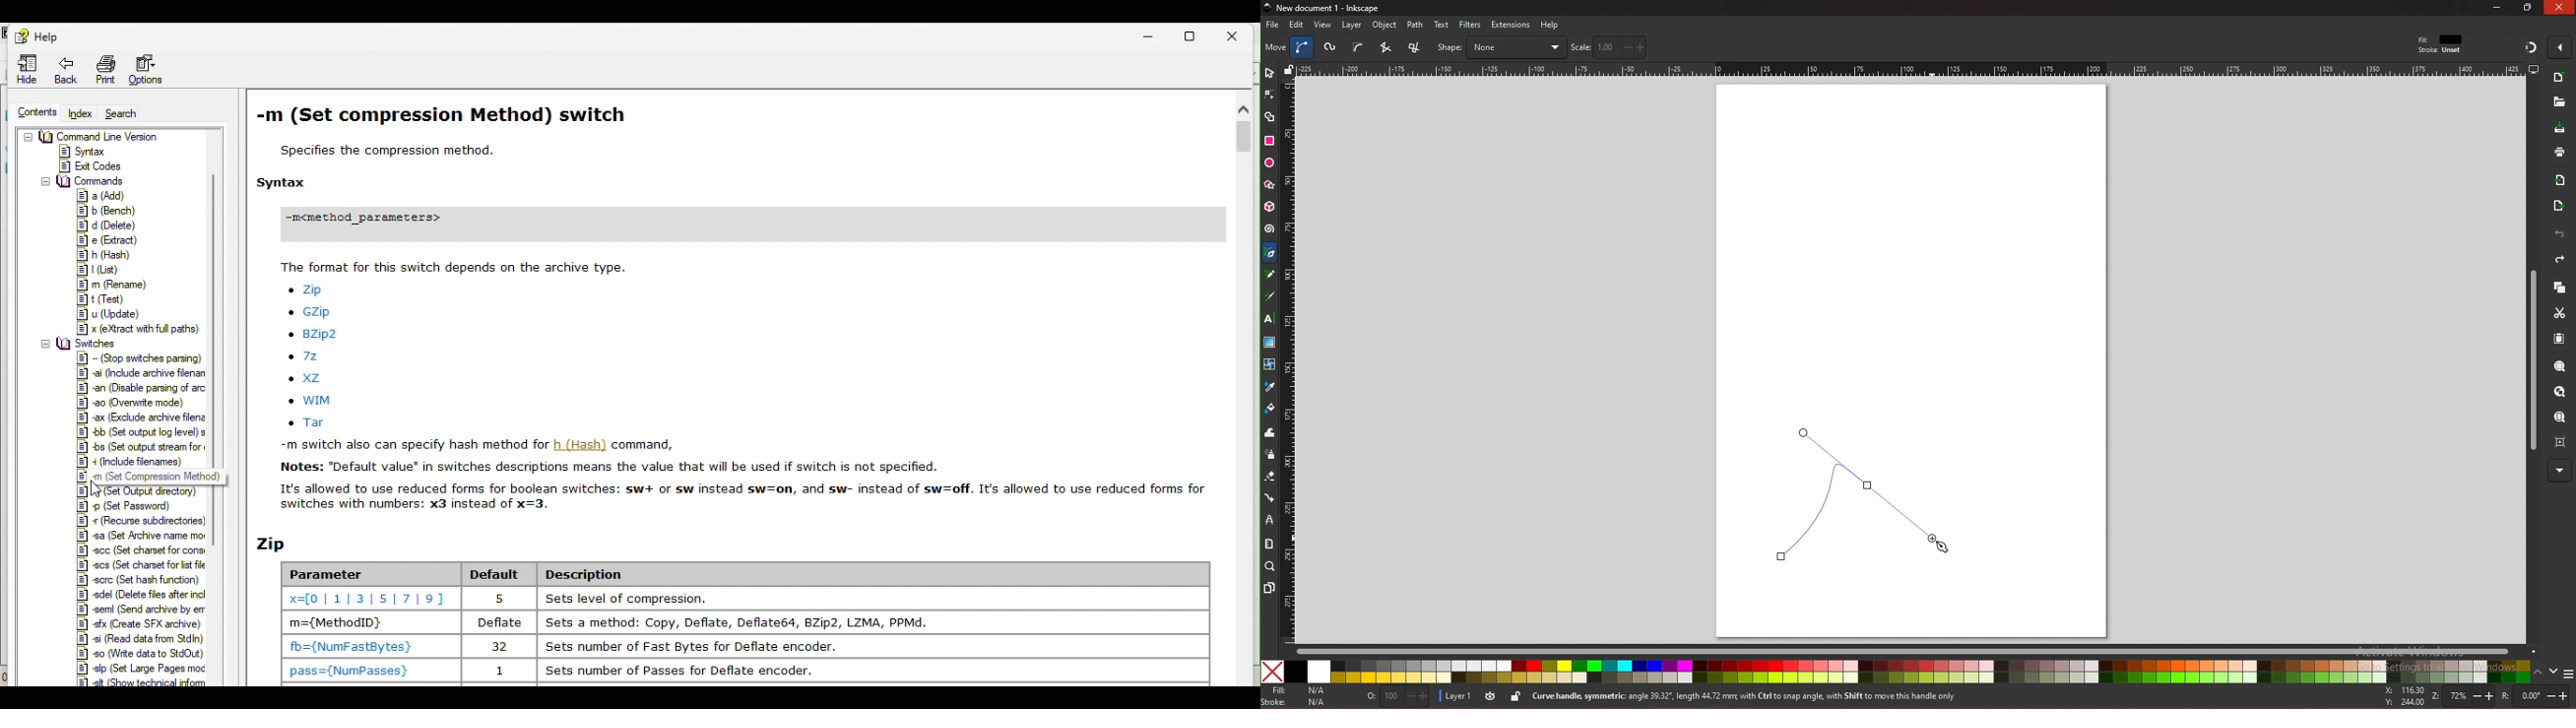  I want to click on display options, so click(2534, 69).